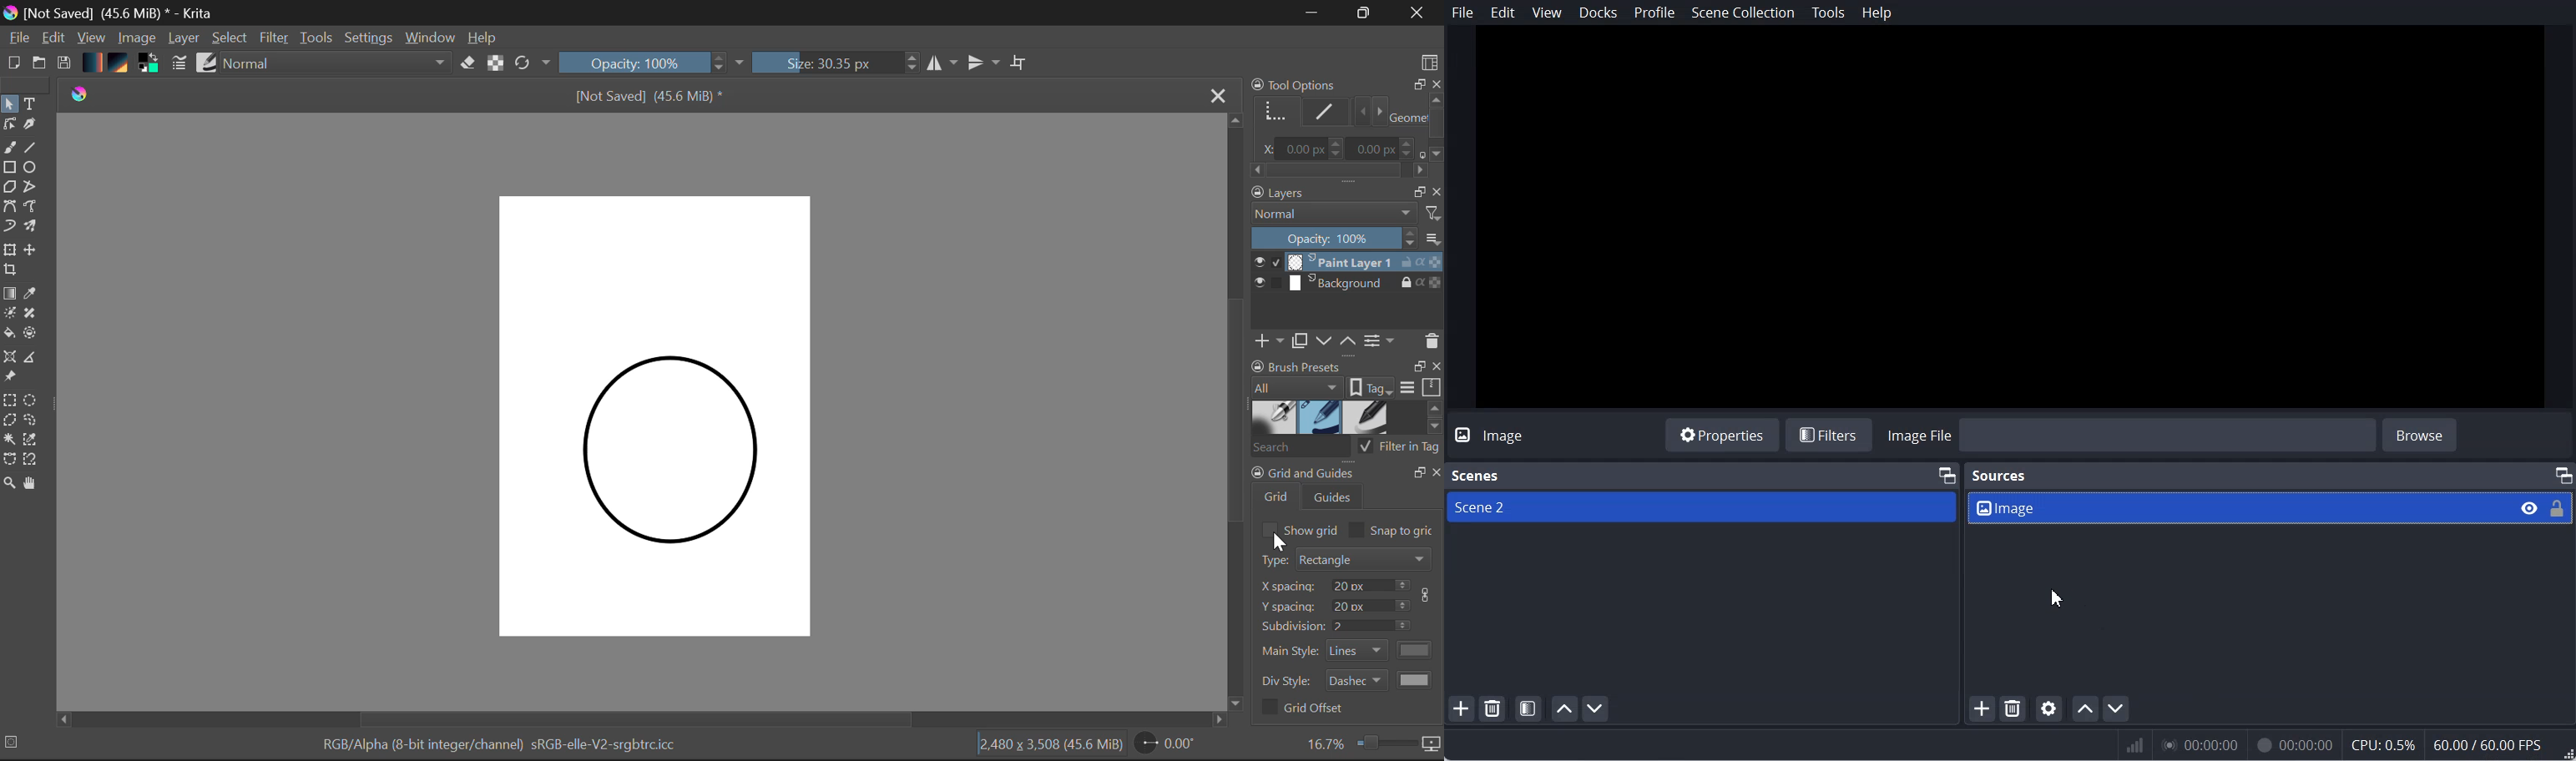 This screenshot has width=2576, height=784. I want to click on Maximum, so click(2563, 474).